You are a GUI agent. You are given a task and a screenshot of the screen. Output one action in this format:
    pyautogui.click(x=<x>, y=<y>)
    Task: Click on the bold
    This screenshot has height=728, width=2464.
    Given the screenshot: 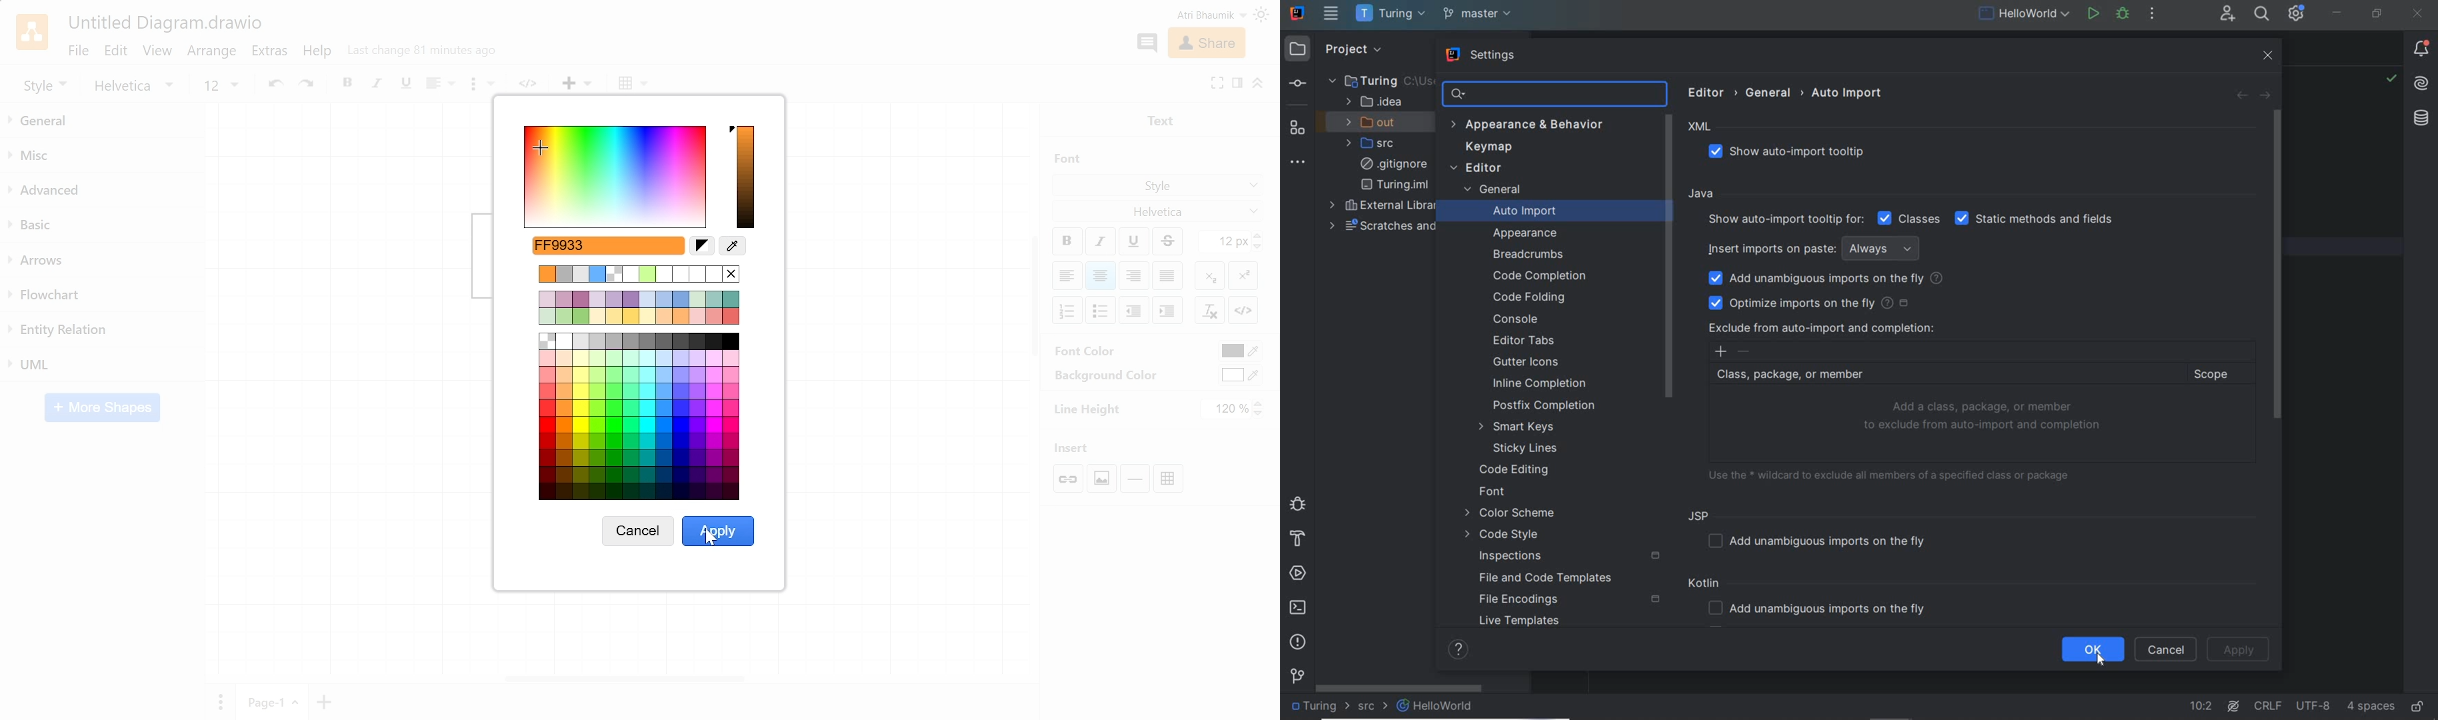 What is the action you would take?
    pyautogui.click(x=349, y=85)
    